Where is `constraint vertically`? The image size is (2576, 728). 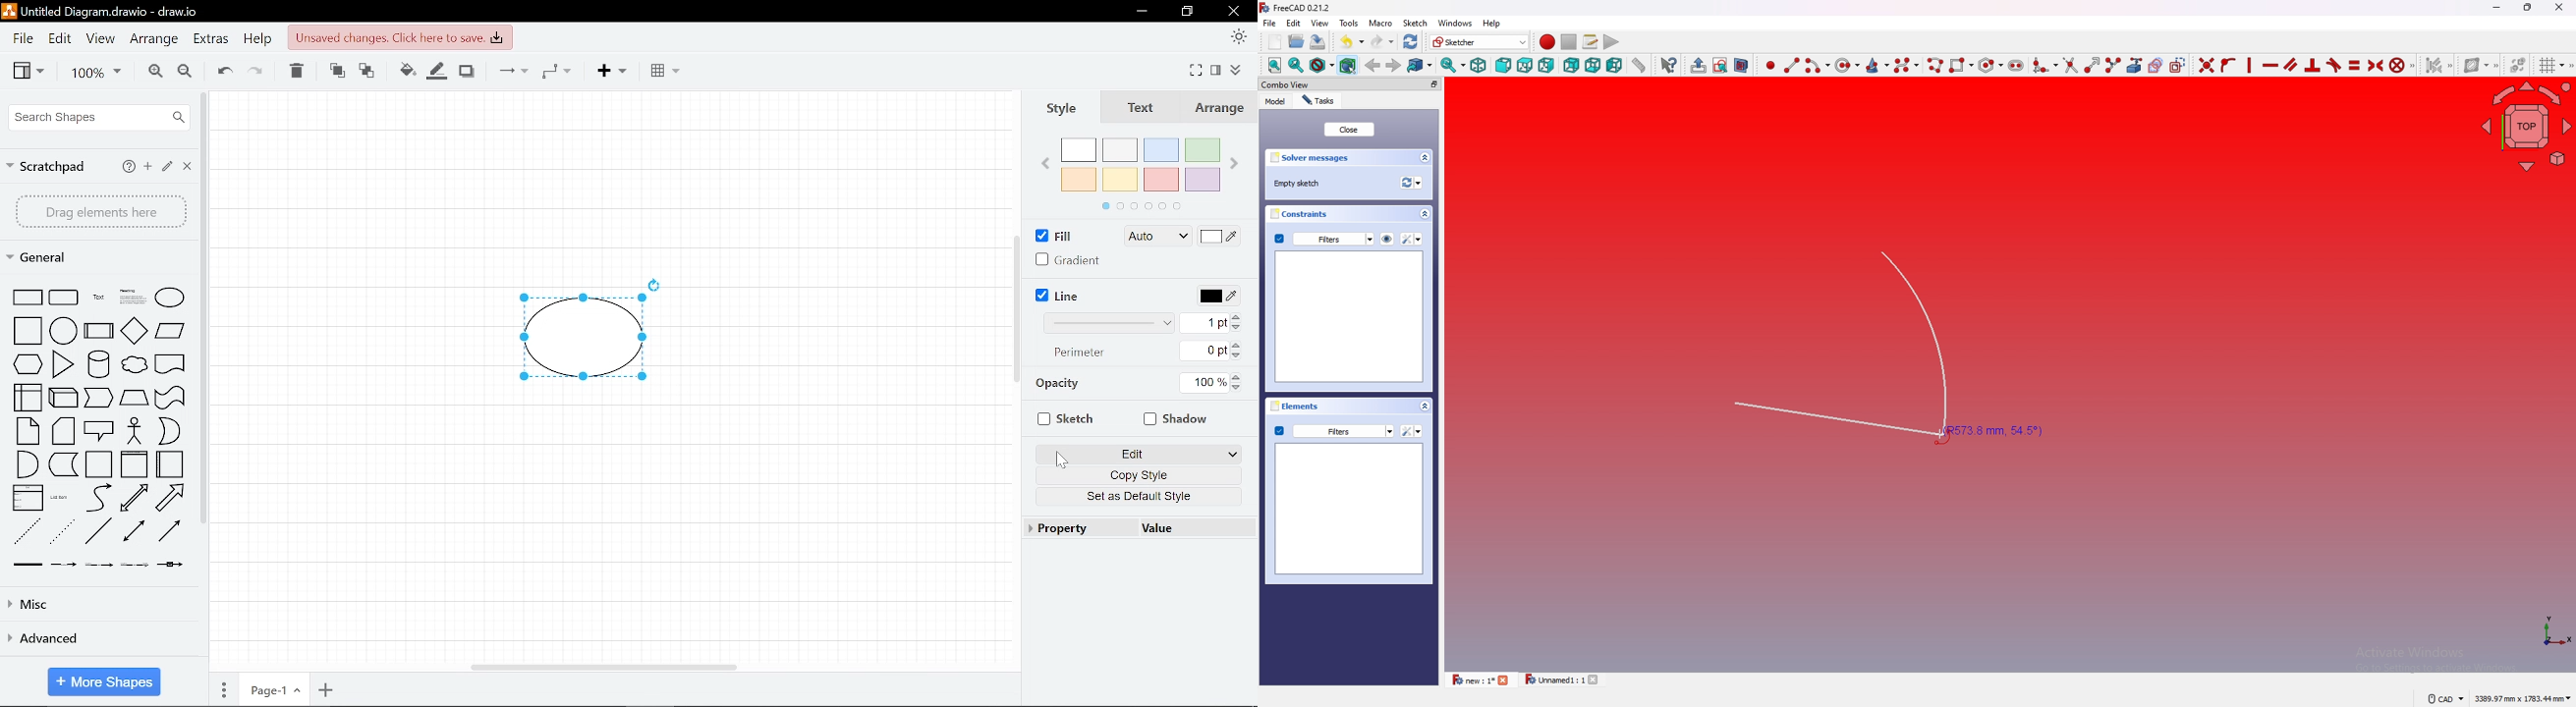
constraint vertically is located at coordinates (2251, 64).